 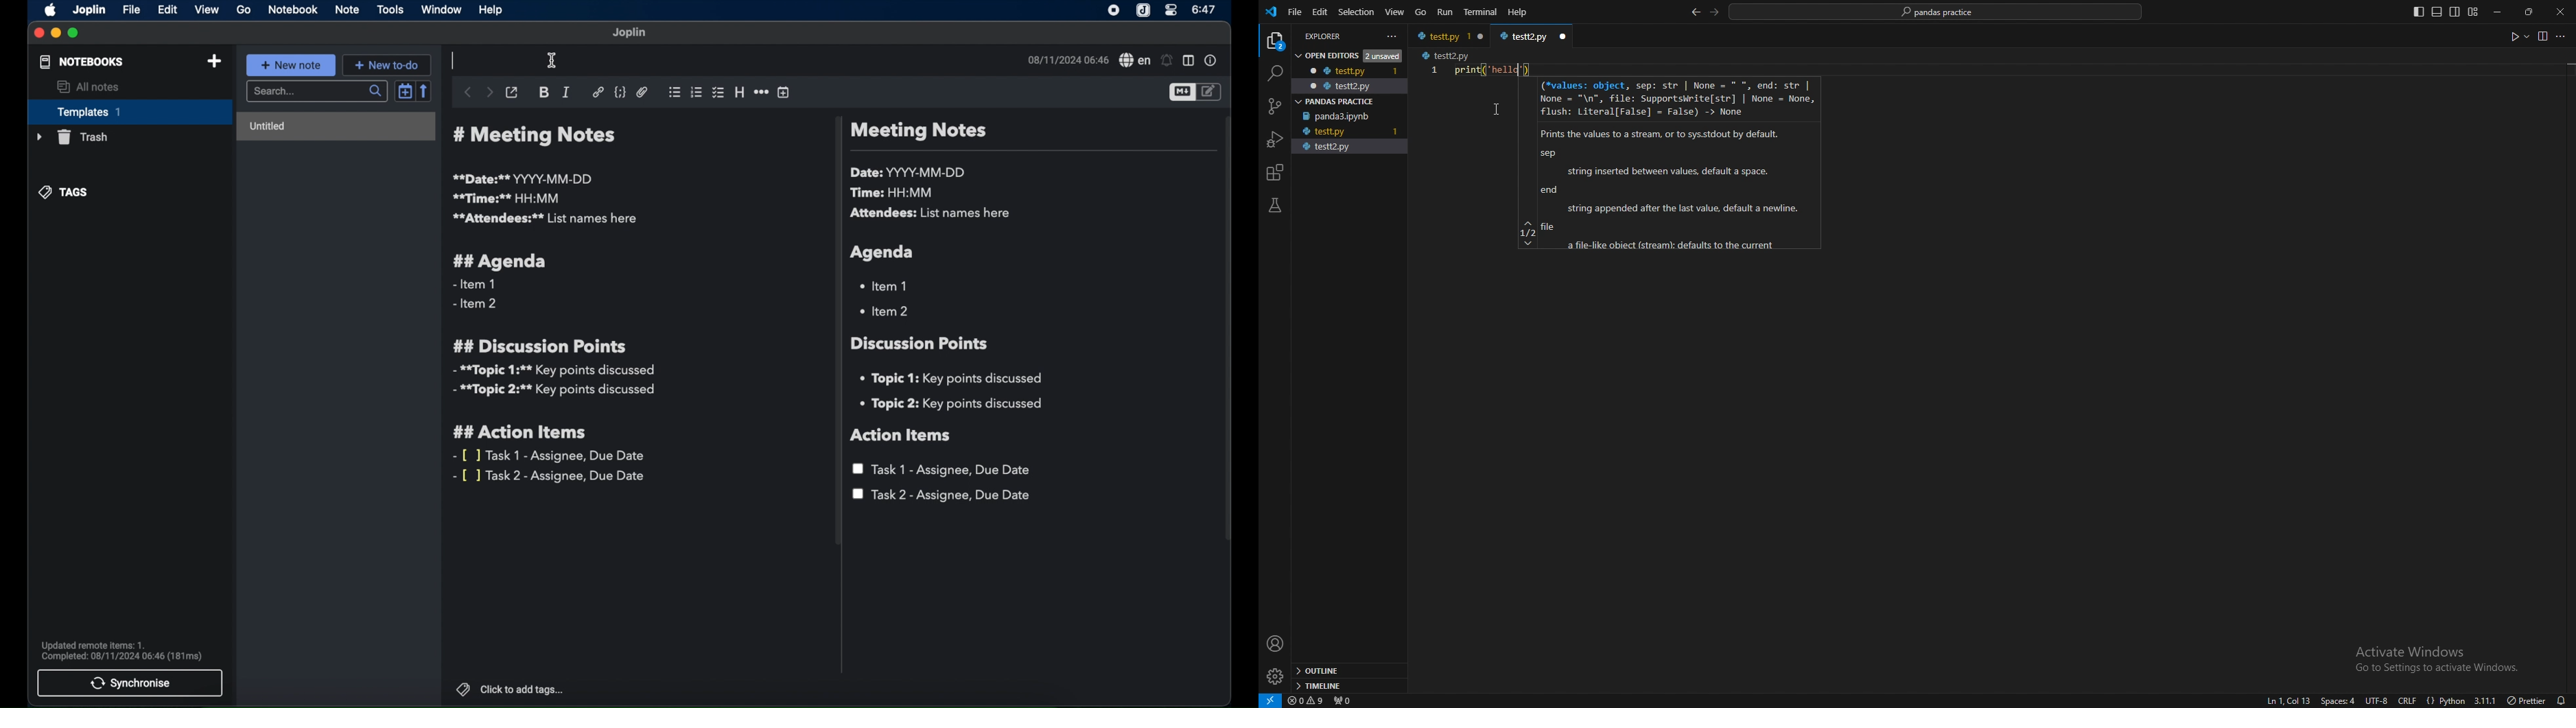 What do you see at coordinates (442, 10) in the screenshot?
I see `window` at bounding box center [442, 10].